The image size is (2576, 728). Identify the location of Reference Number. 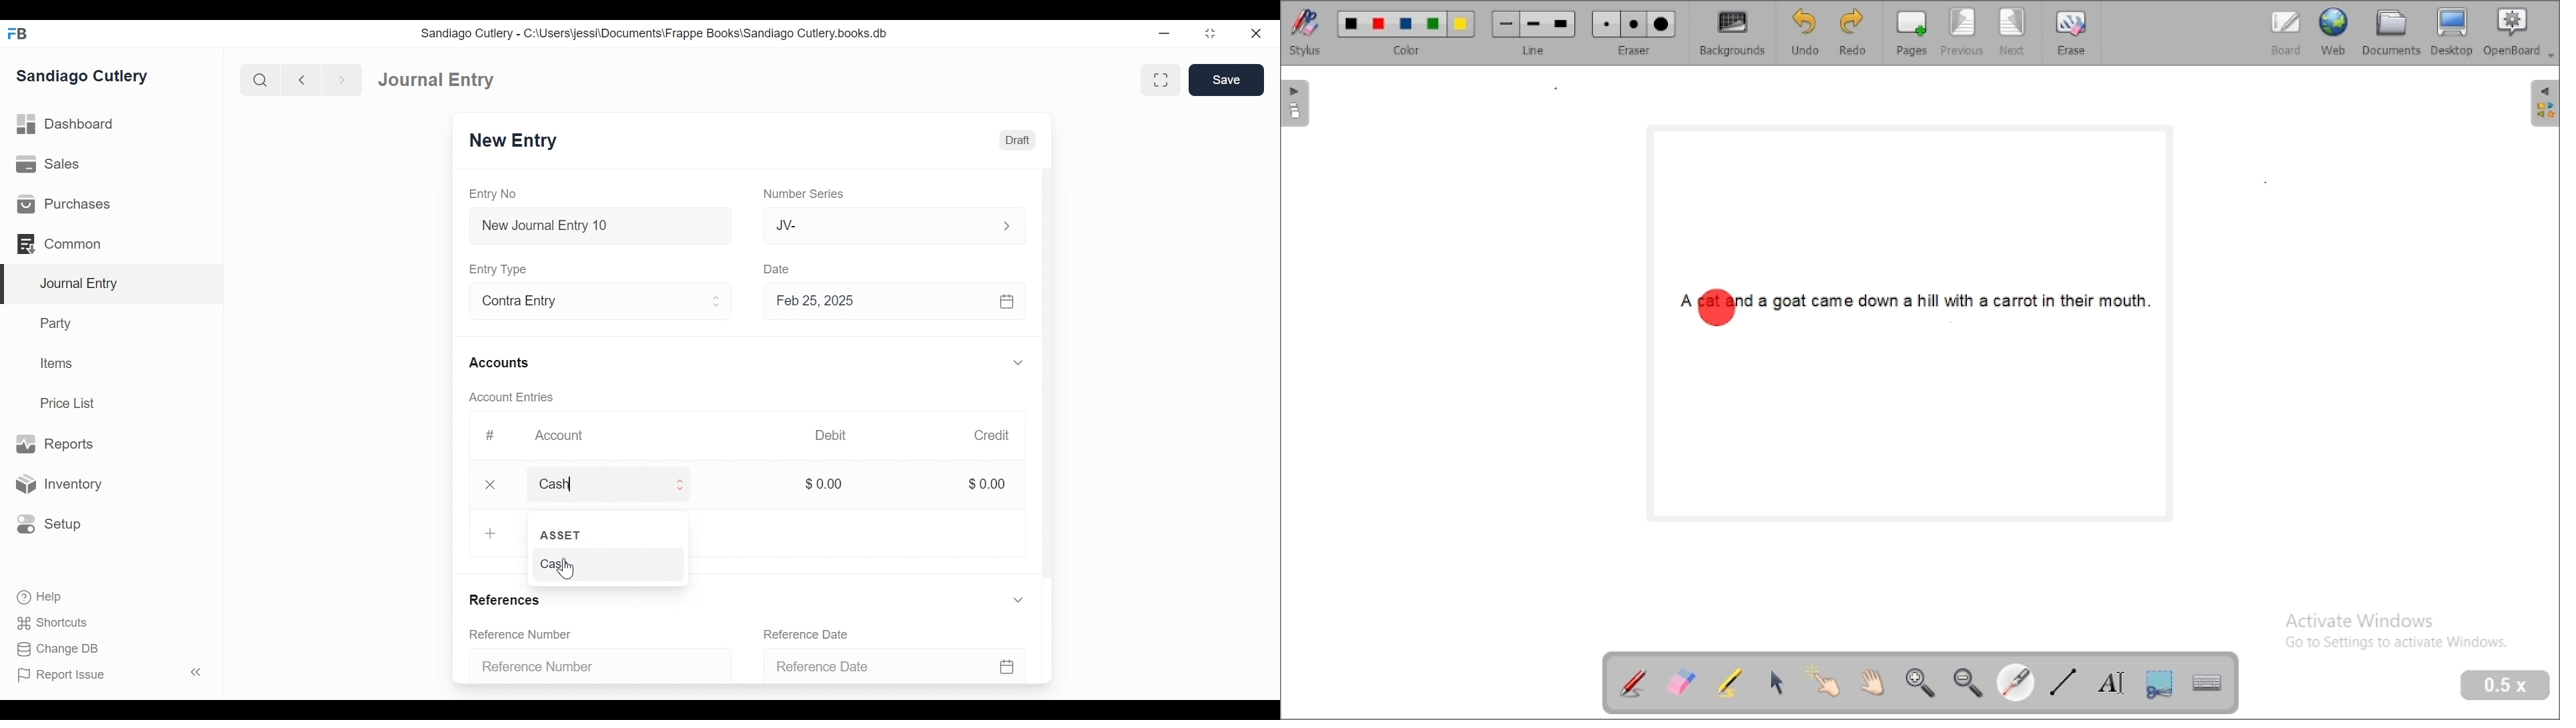
(593, 665).